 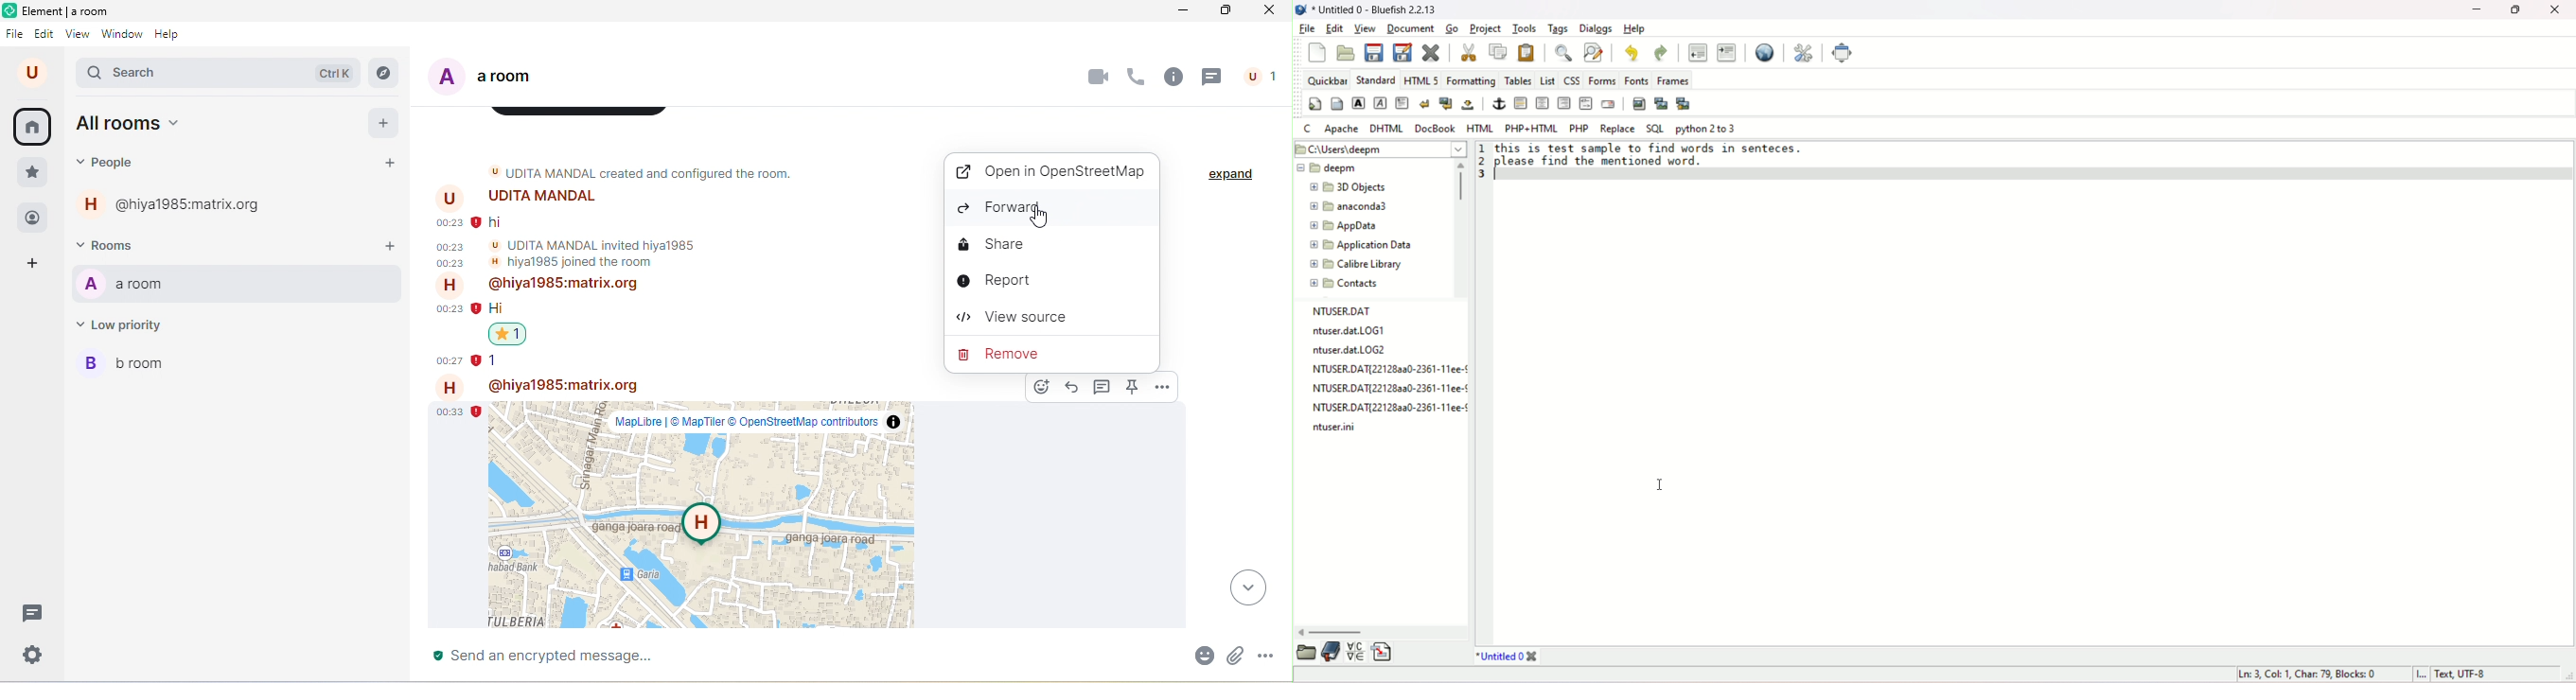 I want to click on STANDARD, so click(x=1377, y=80).